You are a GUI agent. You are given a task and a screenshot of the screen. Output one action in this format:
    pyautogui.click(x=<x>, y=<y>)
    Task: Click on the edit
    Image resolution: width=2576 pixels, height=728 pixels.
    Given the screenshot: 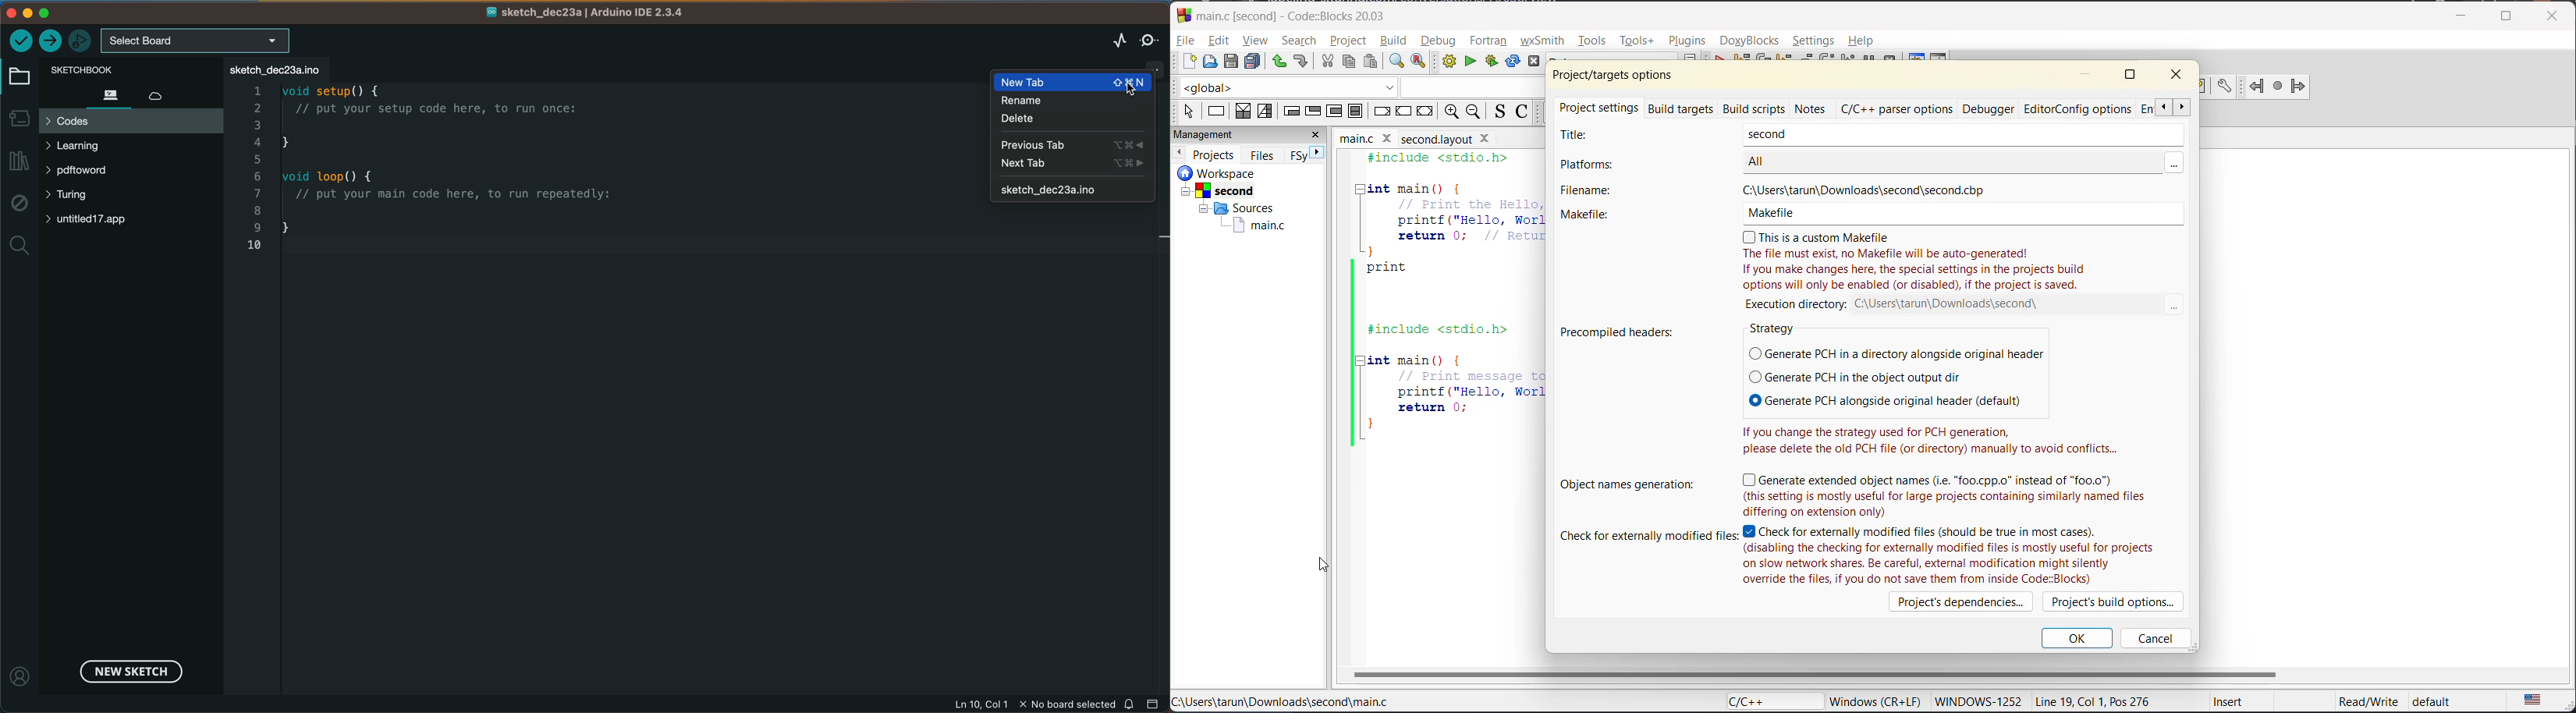 What is the action you would take?
    pyautogui.click(x=1218, y=41)
    